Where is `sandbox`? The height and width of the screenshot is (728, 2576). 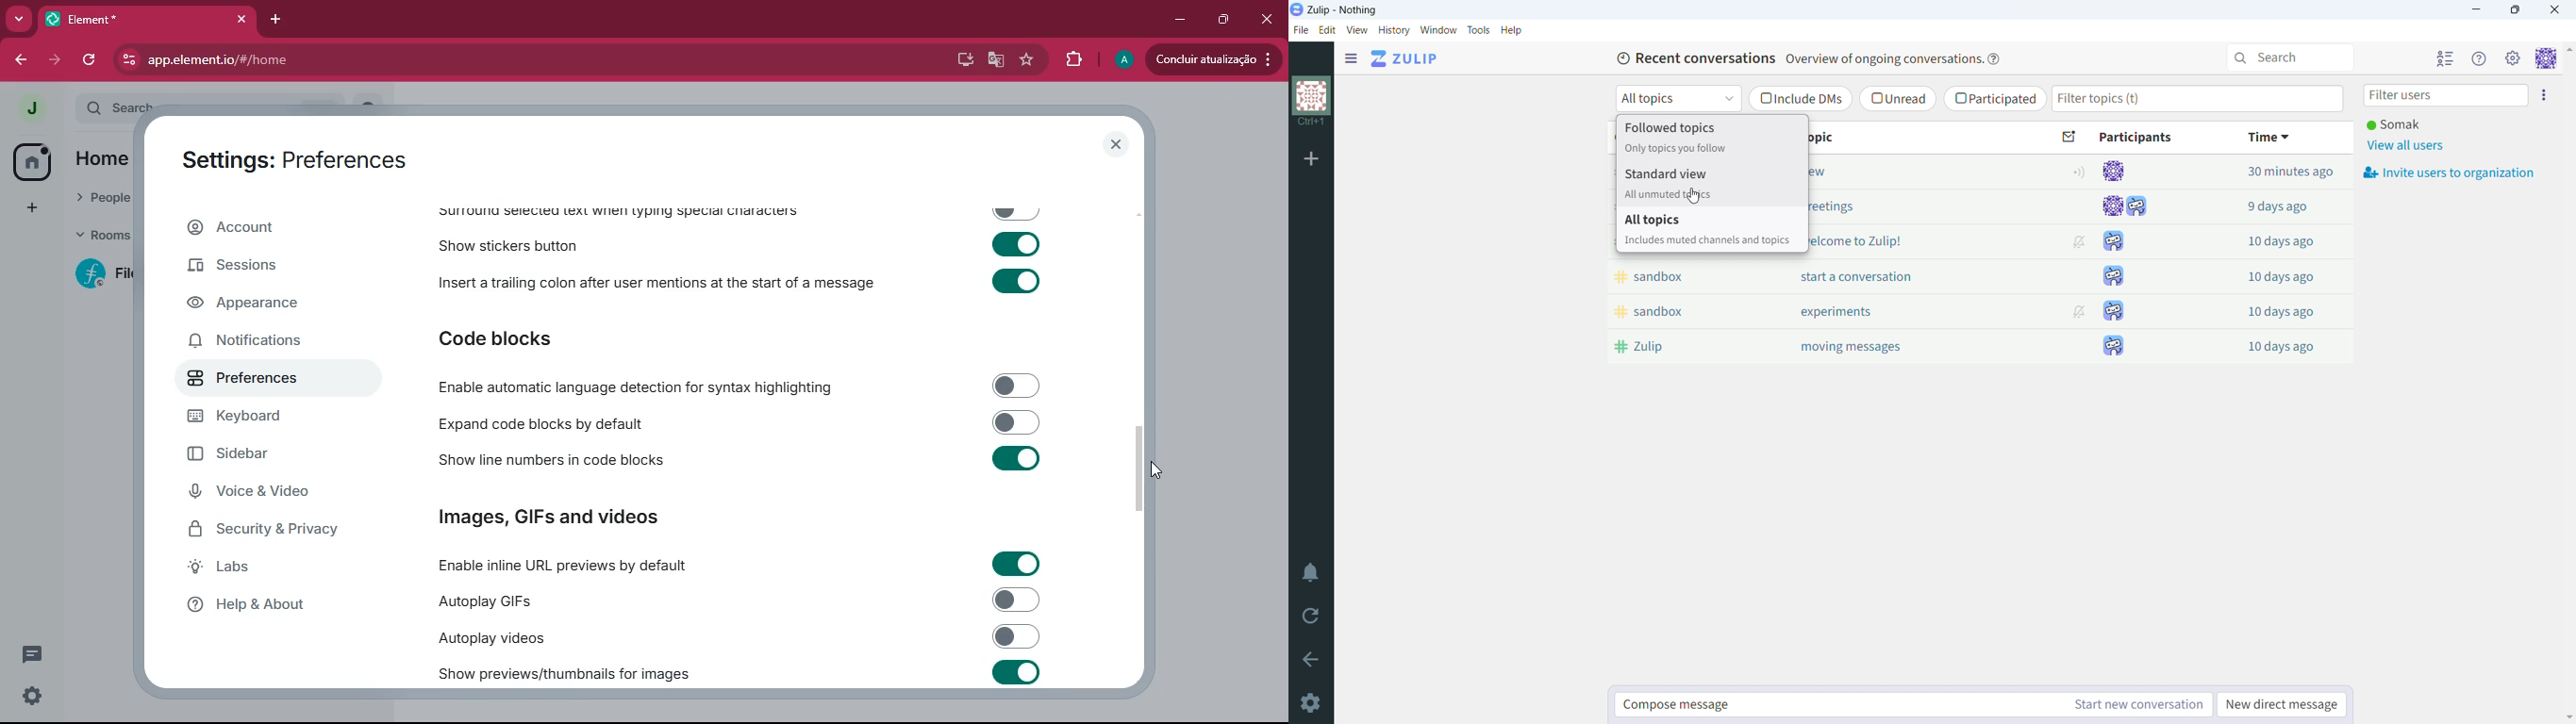
sandbox is located at coordinates (1682, 276).